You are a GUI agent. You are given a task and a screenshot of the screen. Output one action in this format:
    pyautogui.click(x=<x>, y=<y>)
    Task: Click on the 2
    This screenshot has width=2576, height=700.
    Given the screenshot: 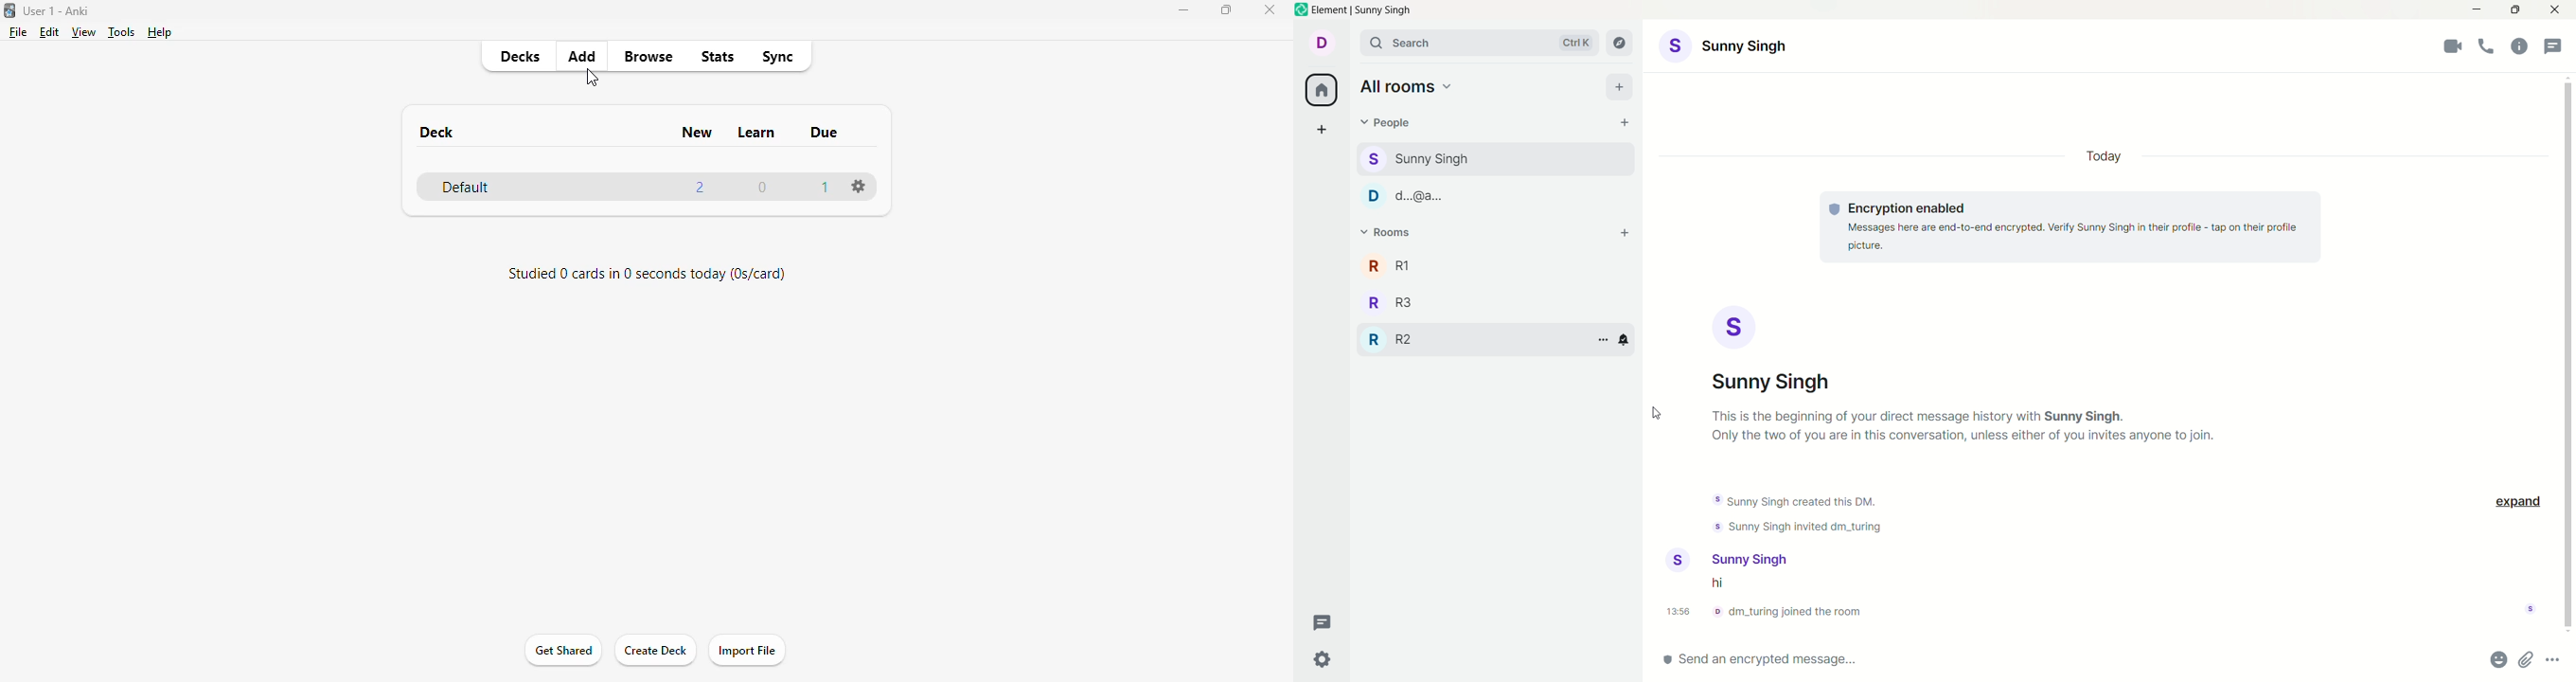 What is the action you would take?
    pyautogui.click(x=701, y=188)
    